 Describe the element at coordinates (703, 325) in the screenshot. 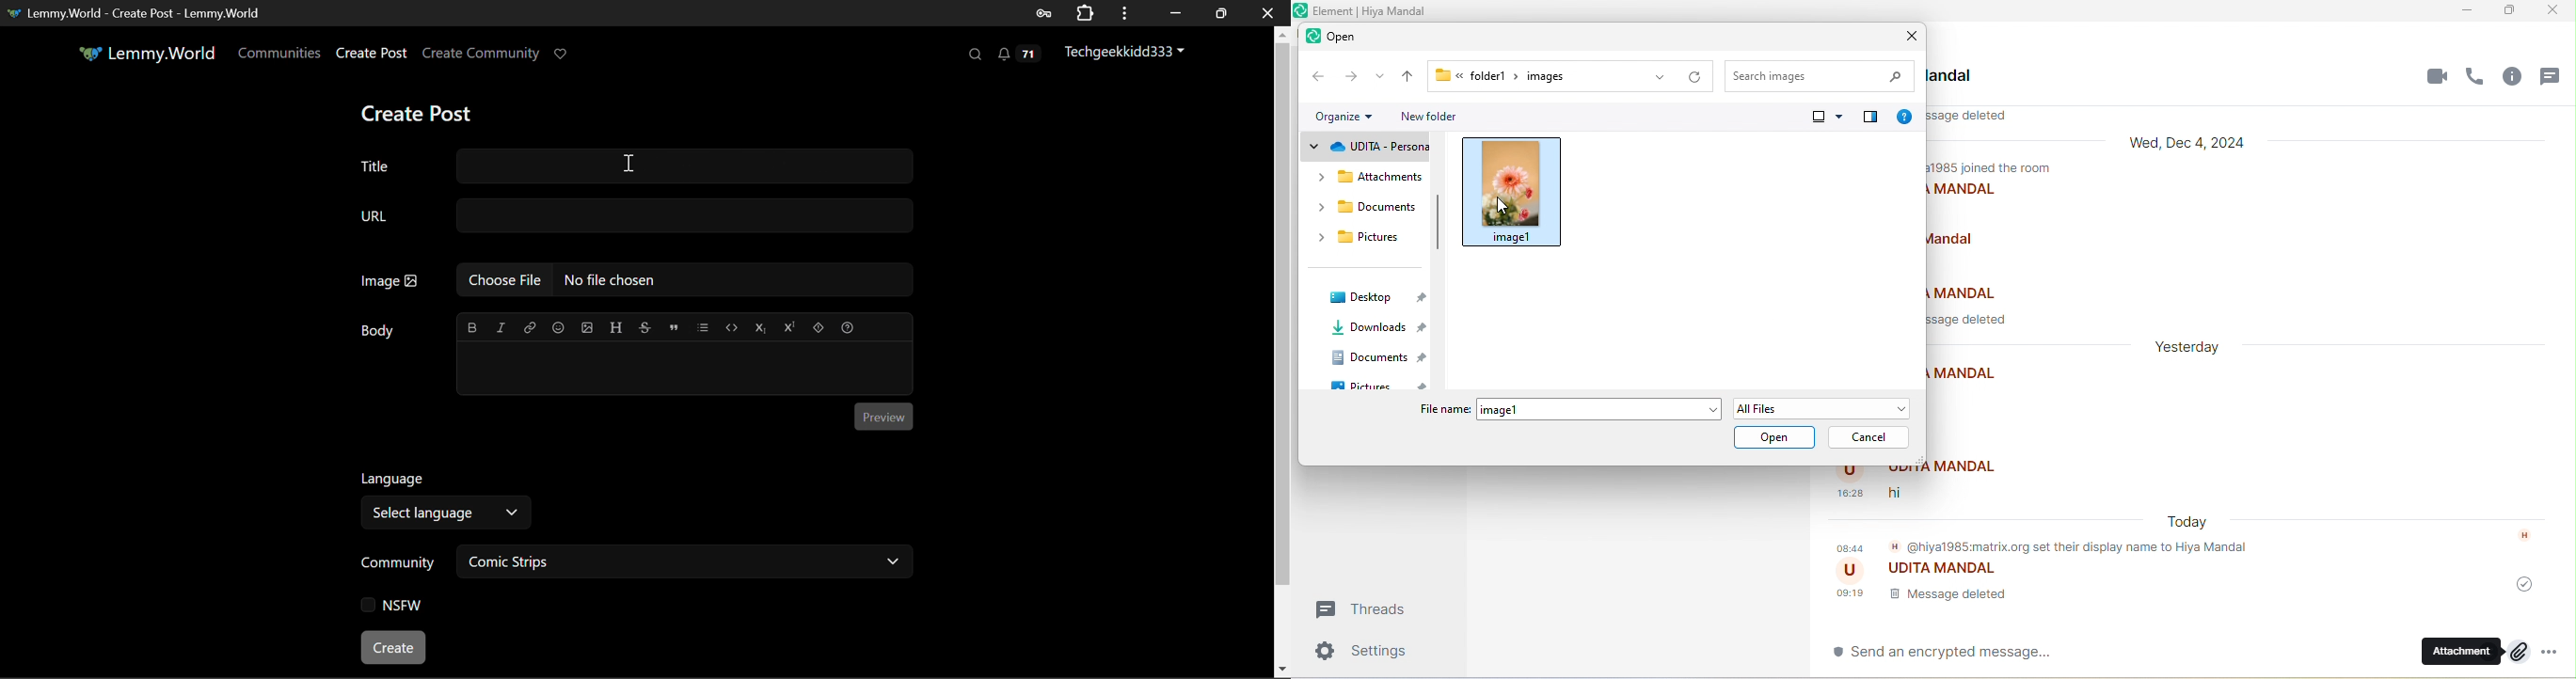

I see `list` at that location.